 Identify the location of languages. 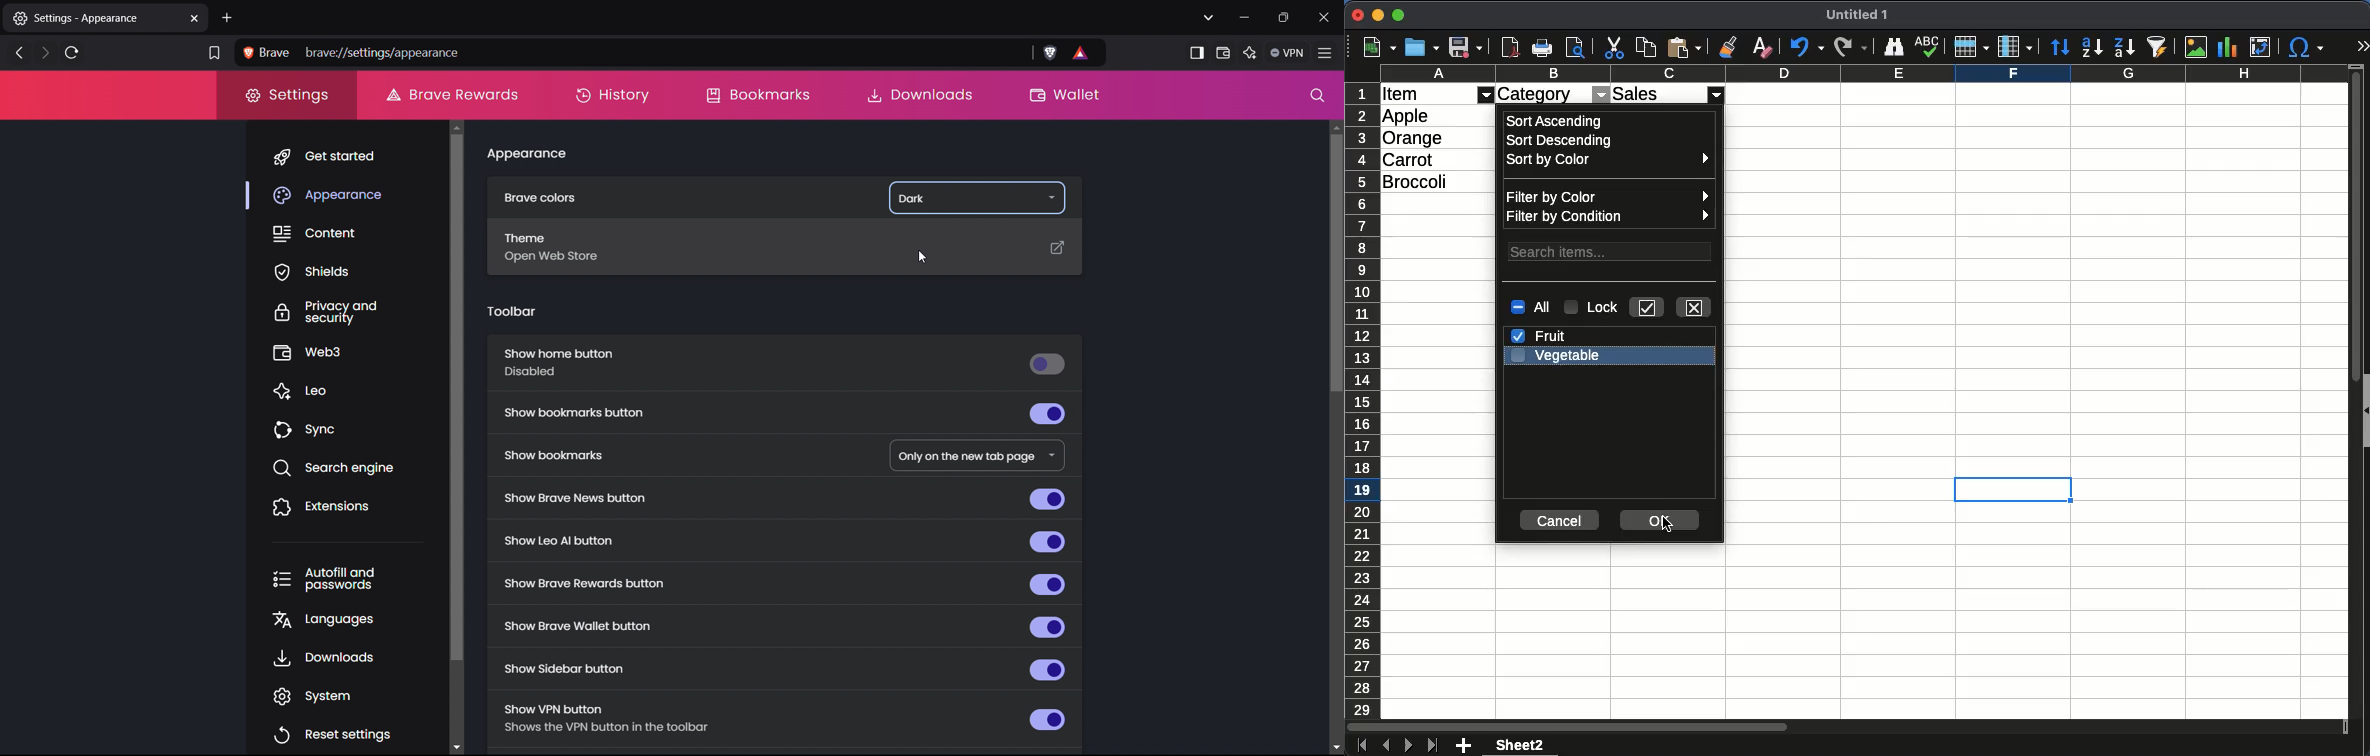
(356, 616).